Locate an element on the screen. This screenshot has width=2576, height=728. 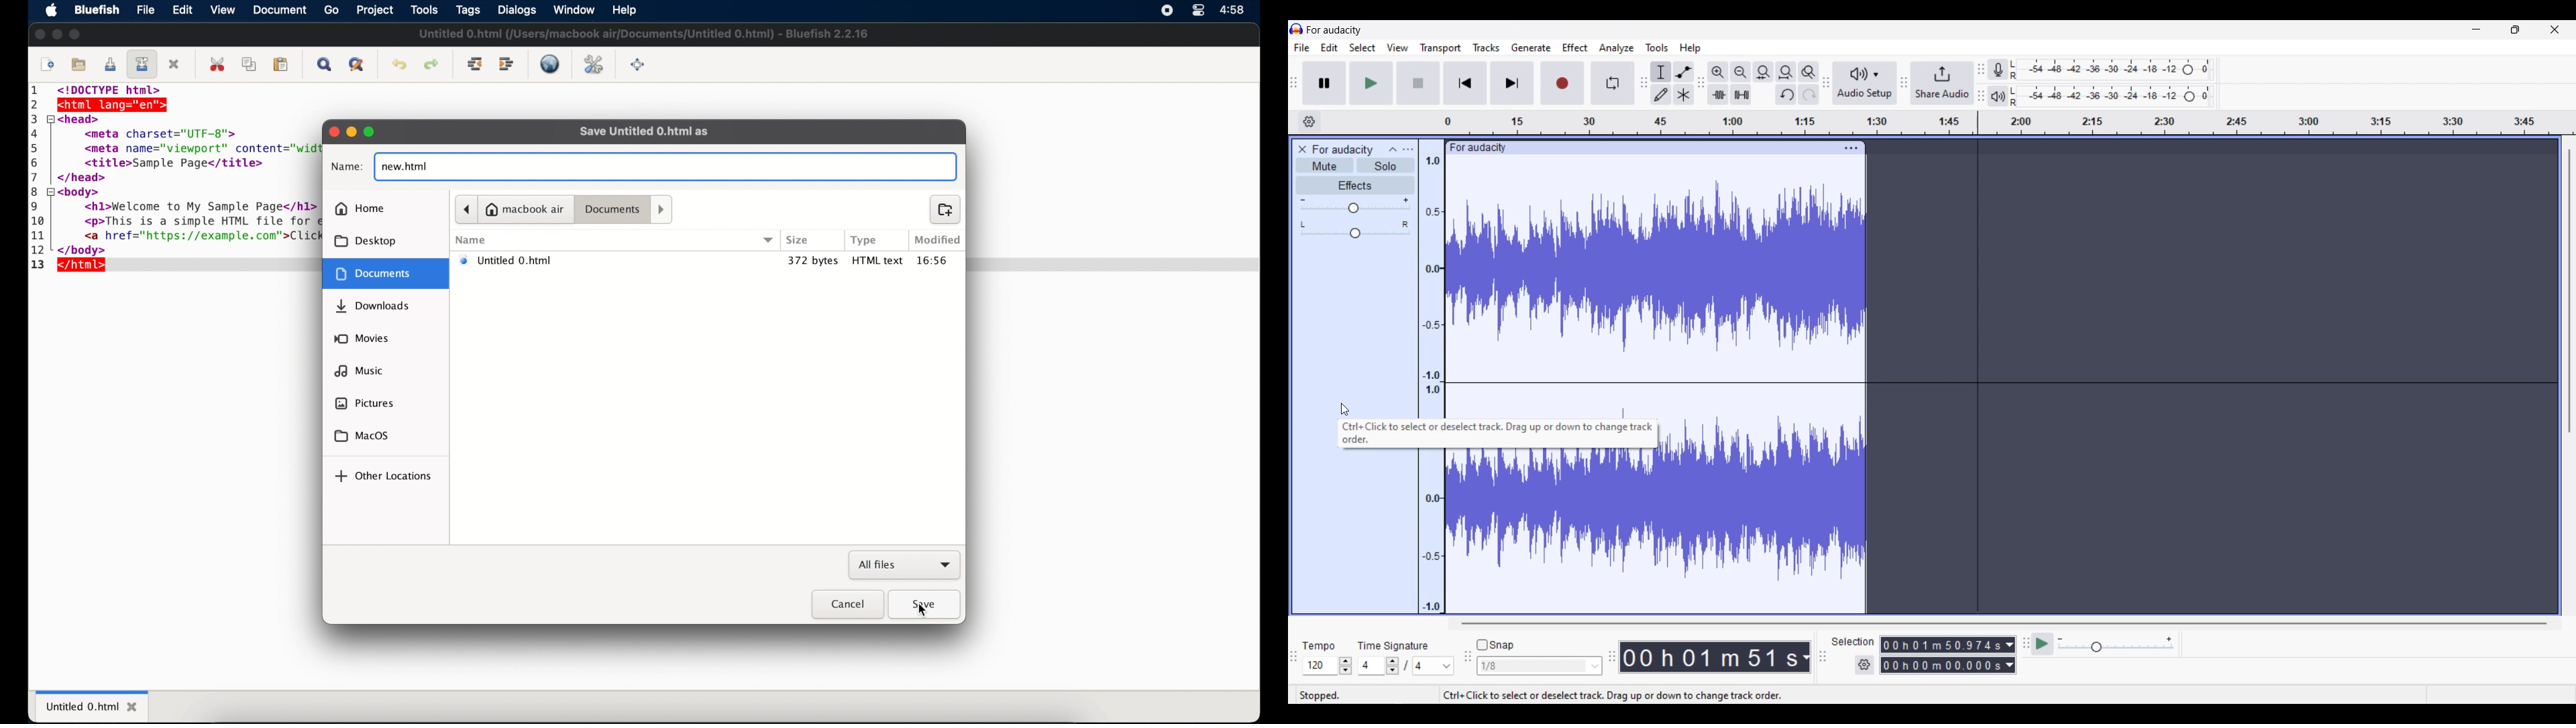
Pause is located at coordinates (1325, 83).